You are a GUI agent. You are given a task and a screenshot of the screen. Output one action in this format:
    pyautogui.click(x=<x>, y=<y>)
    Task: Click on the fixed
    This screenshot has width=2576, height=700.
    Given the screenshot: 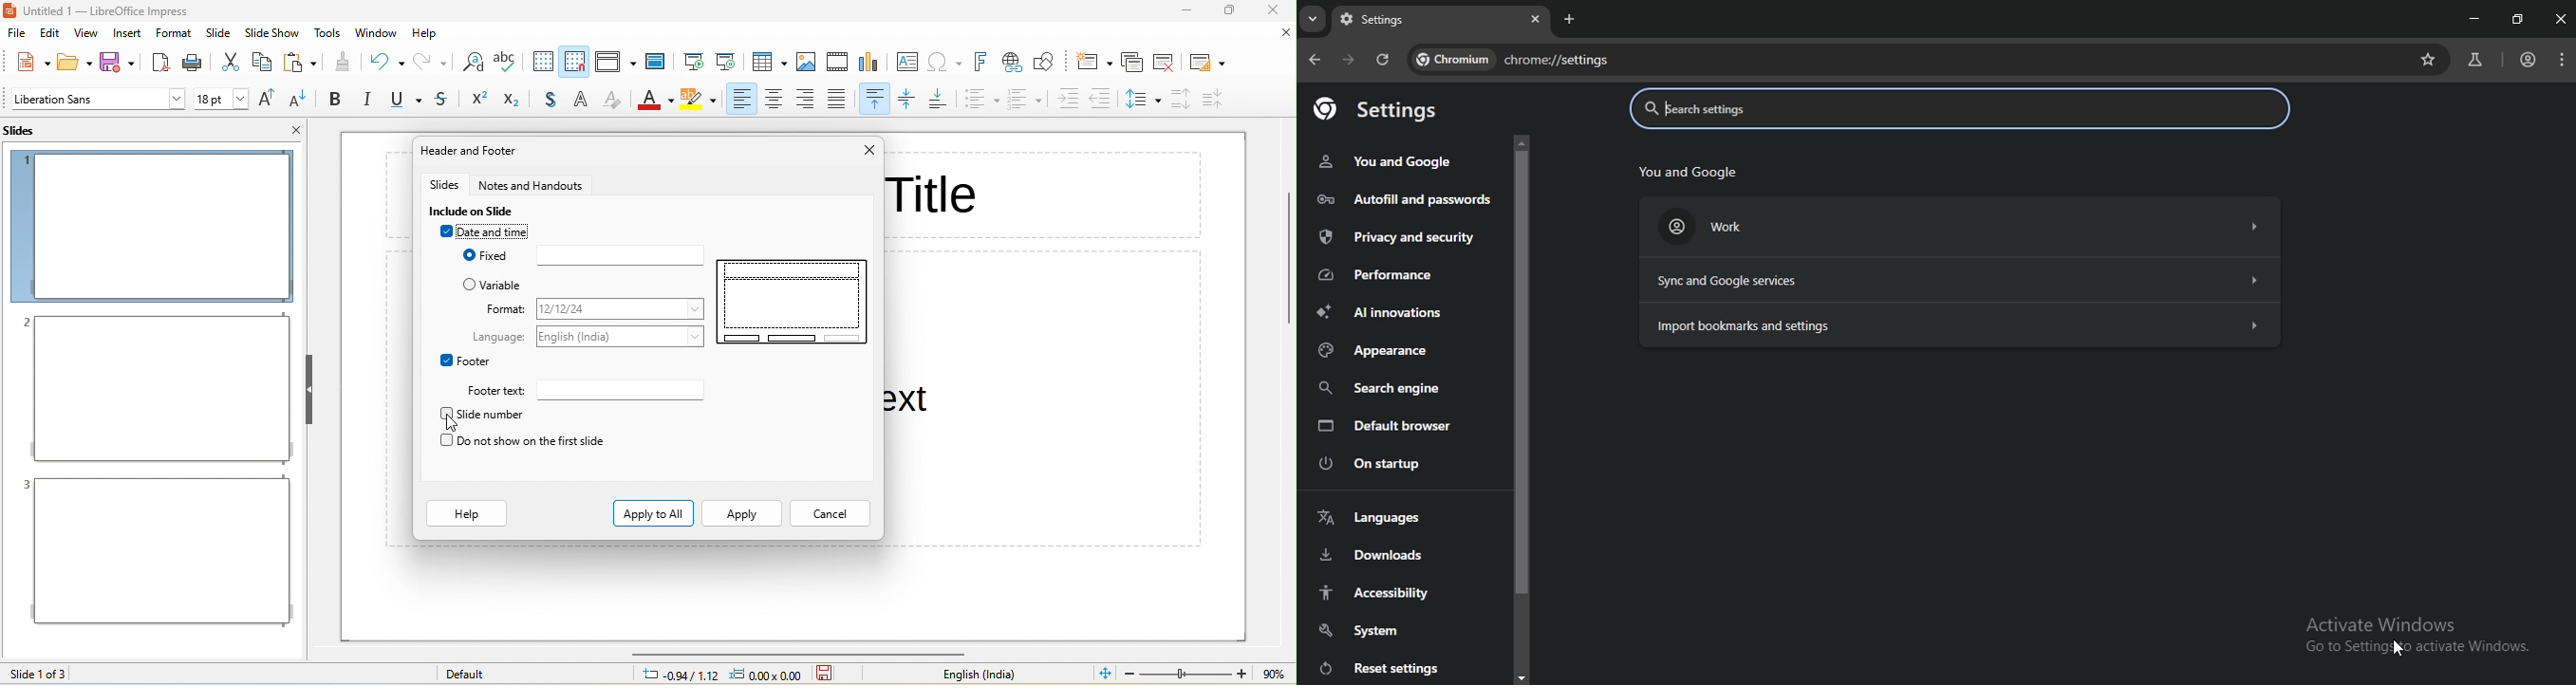 What is the action you would take?
    pyautogui.click(x=495, y=256)
    